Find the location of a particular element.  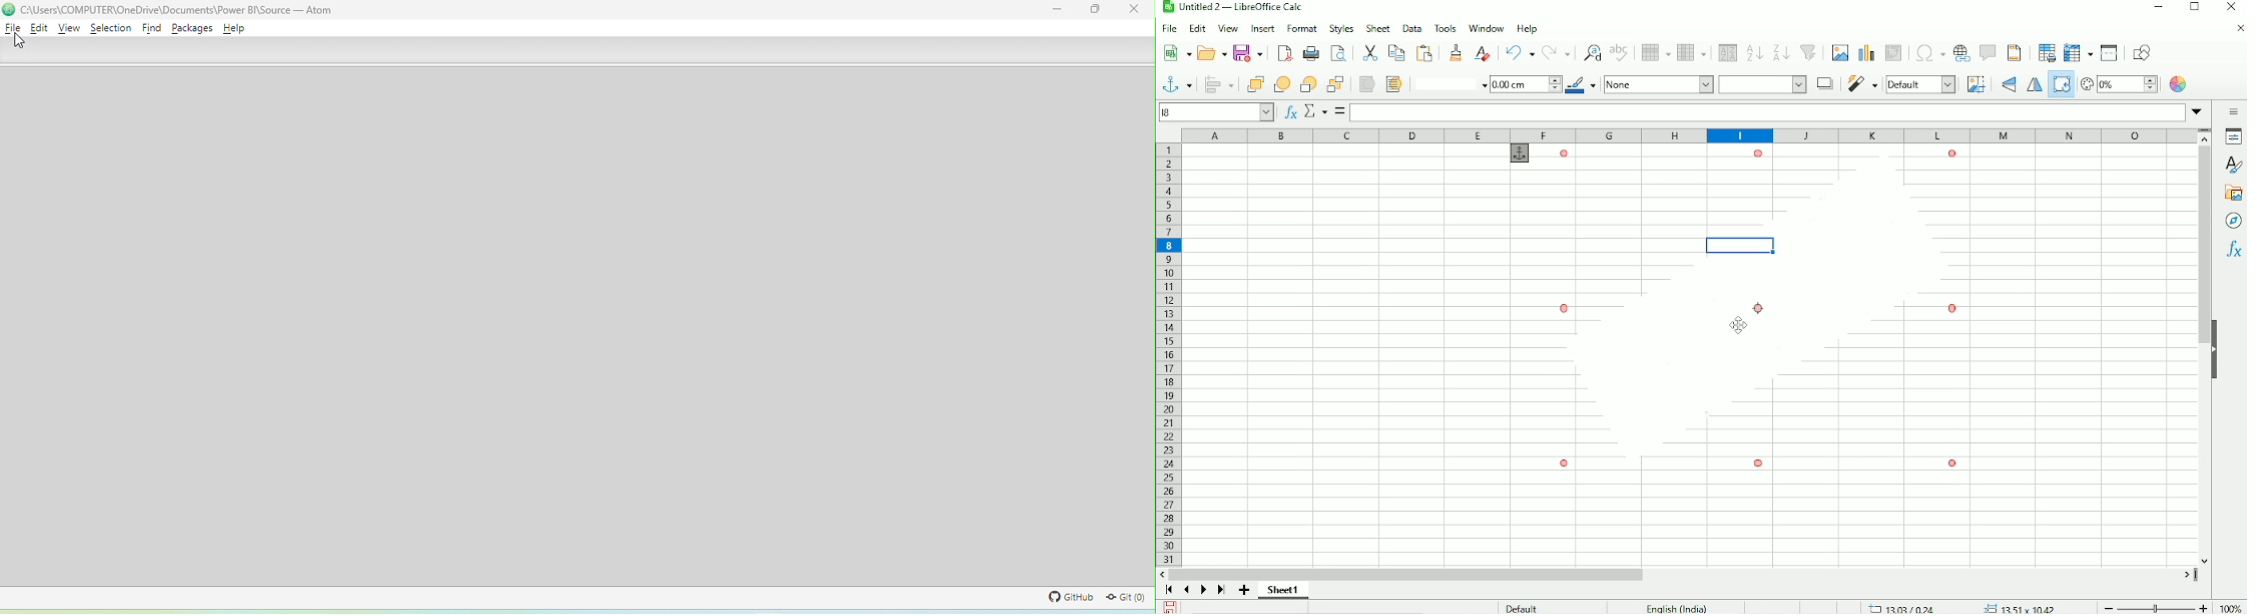

Styles is located at coordinates (2233, 165).